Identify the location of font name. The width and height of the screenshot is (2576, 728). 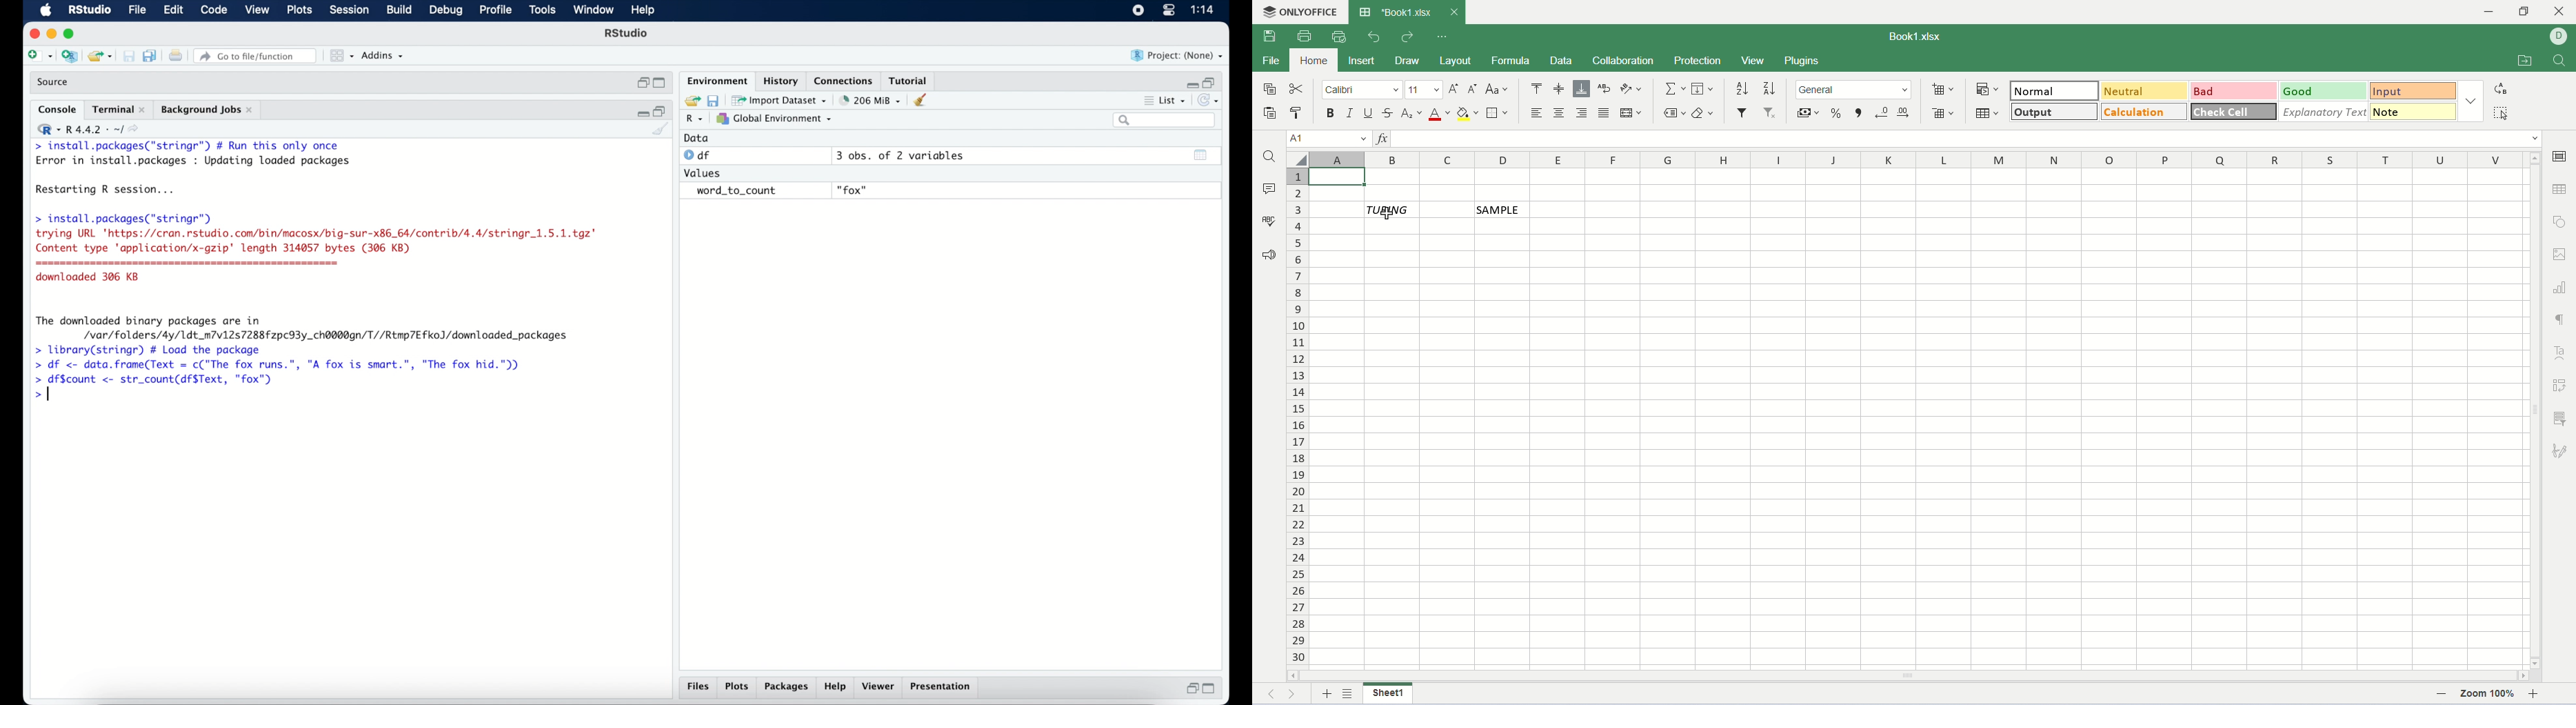
(1362, 89).